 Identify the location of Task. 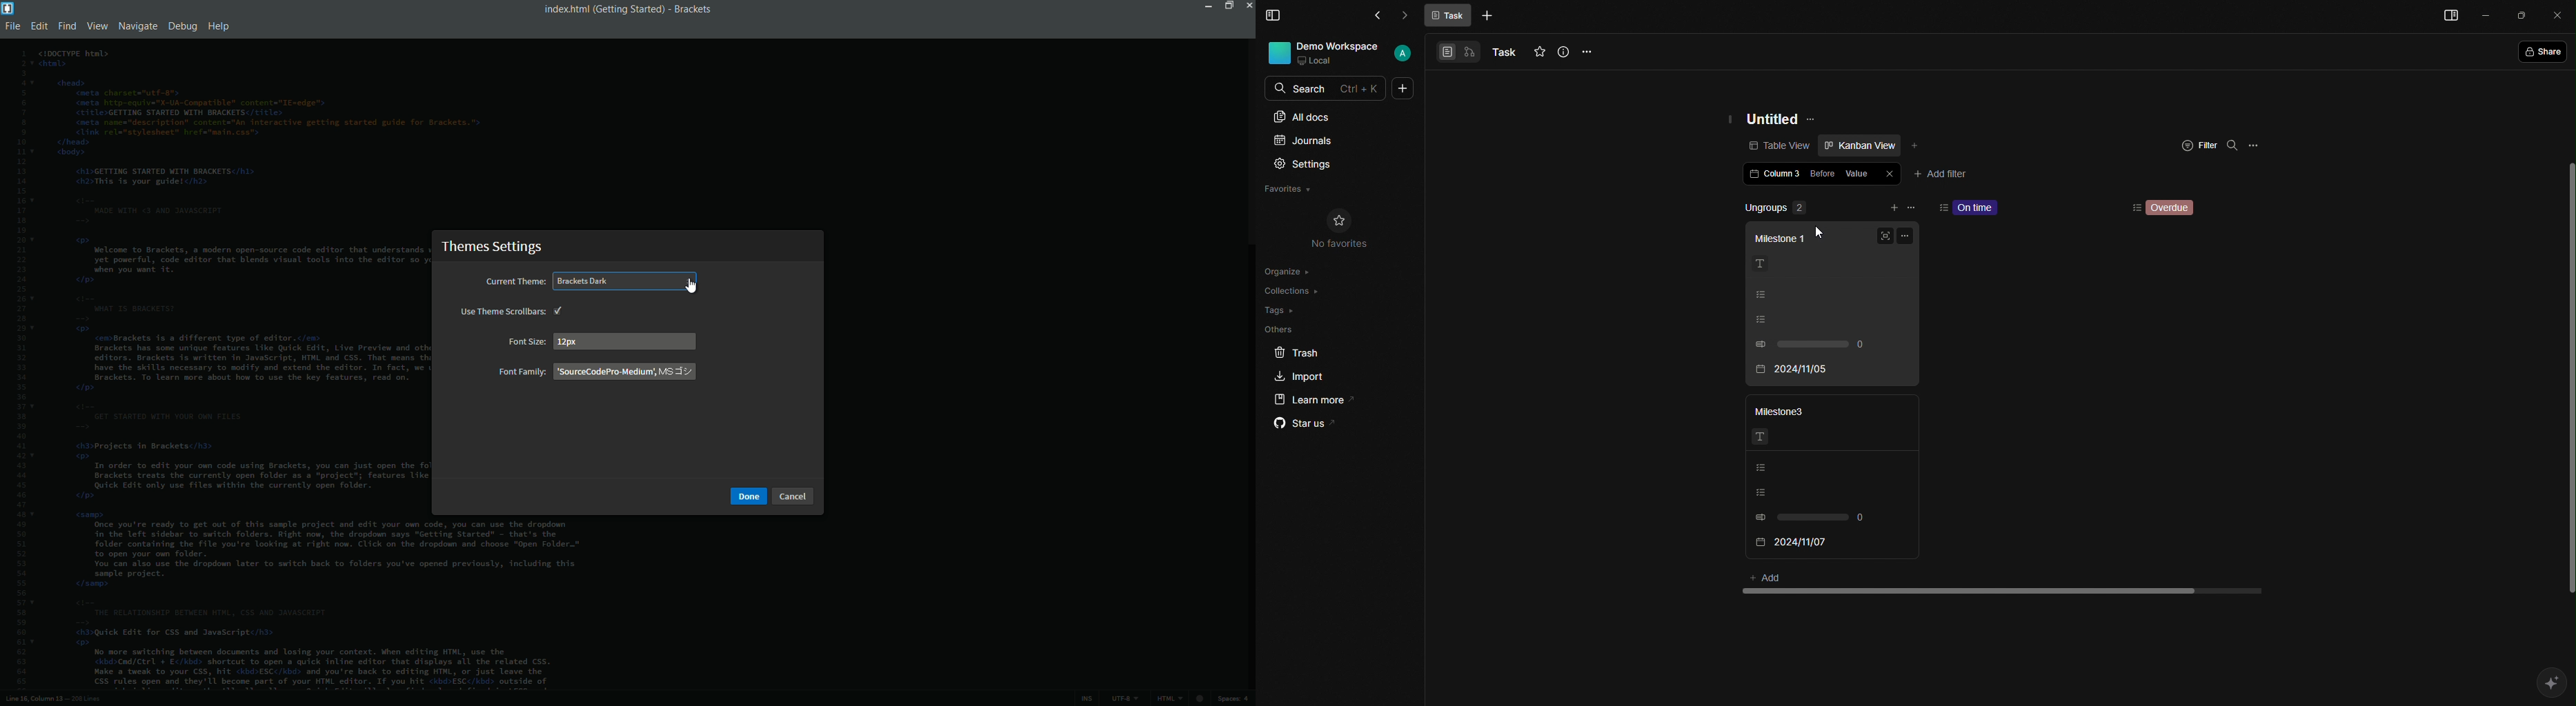
(1448, 16).